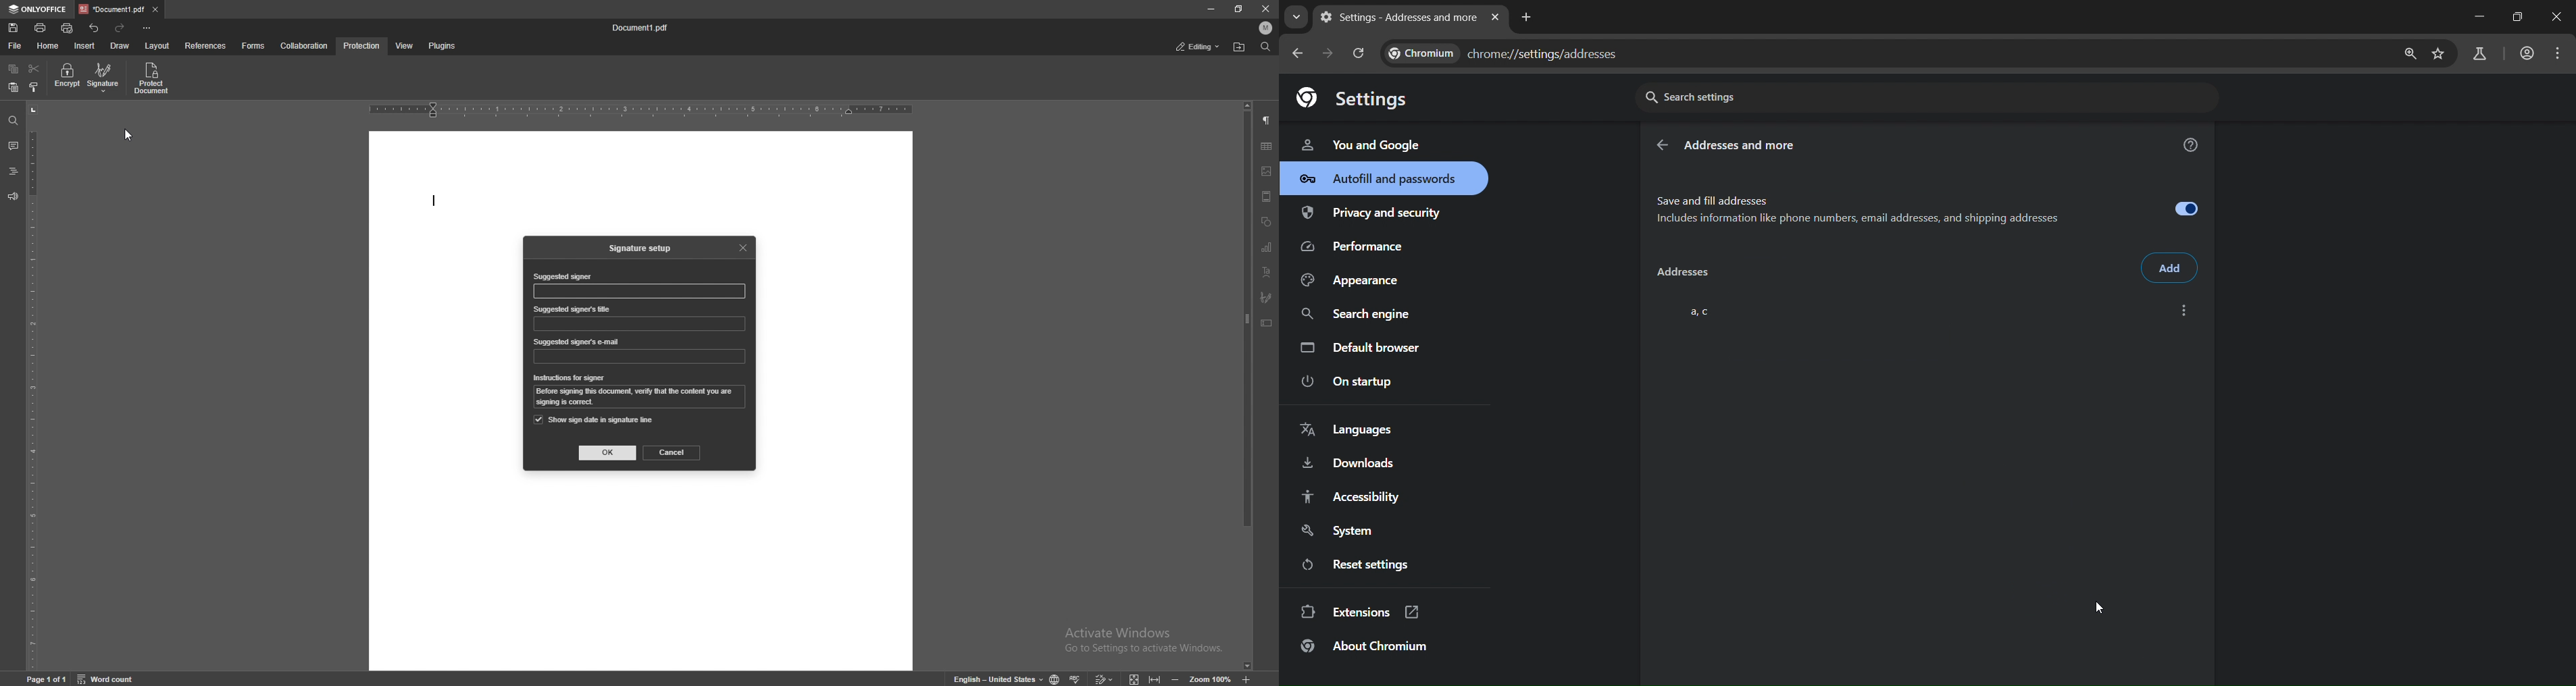 Image resolution: width=2576 pixels, height=700 pixels. I want to click on go back one page, so click(1330, 53).